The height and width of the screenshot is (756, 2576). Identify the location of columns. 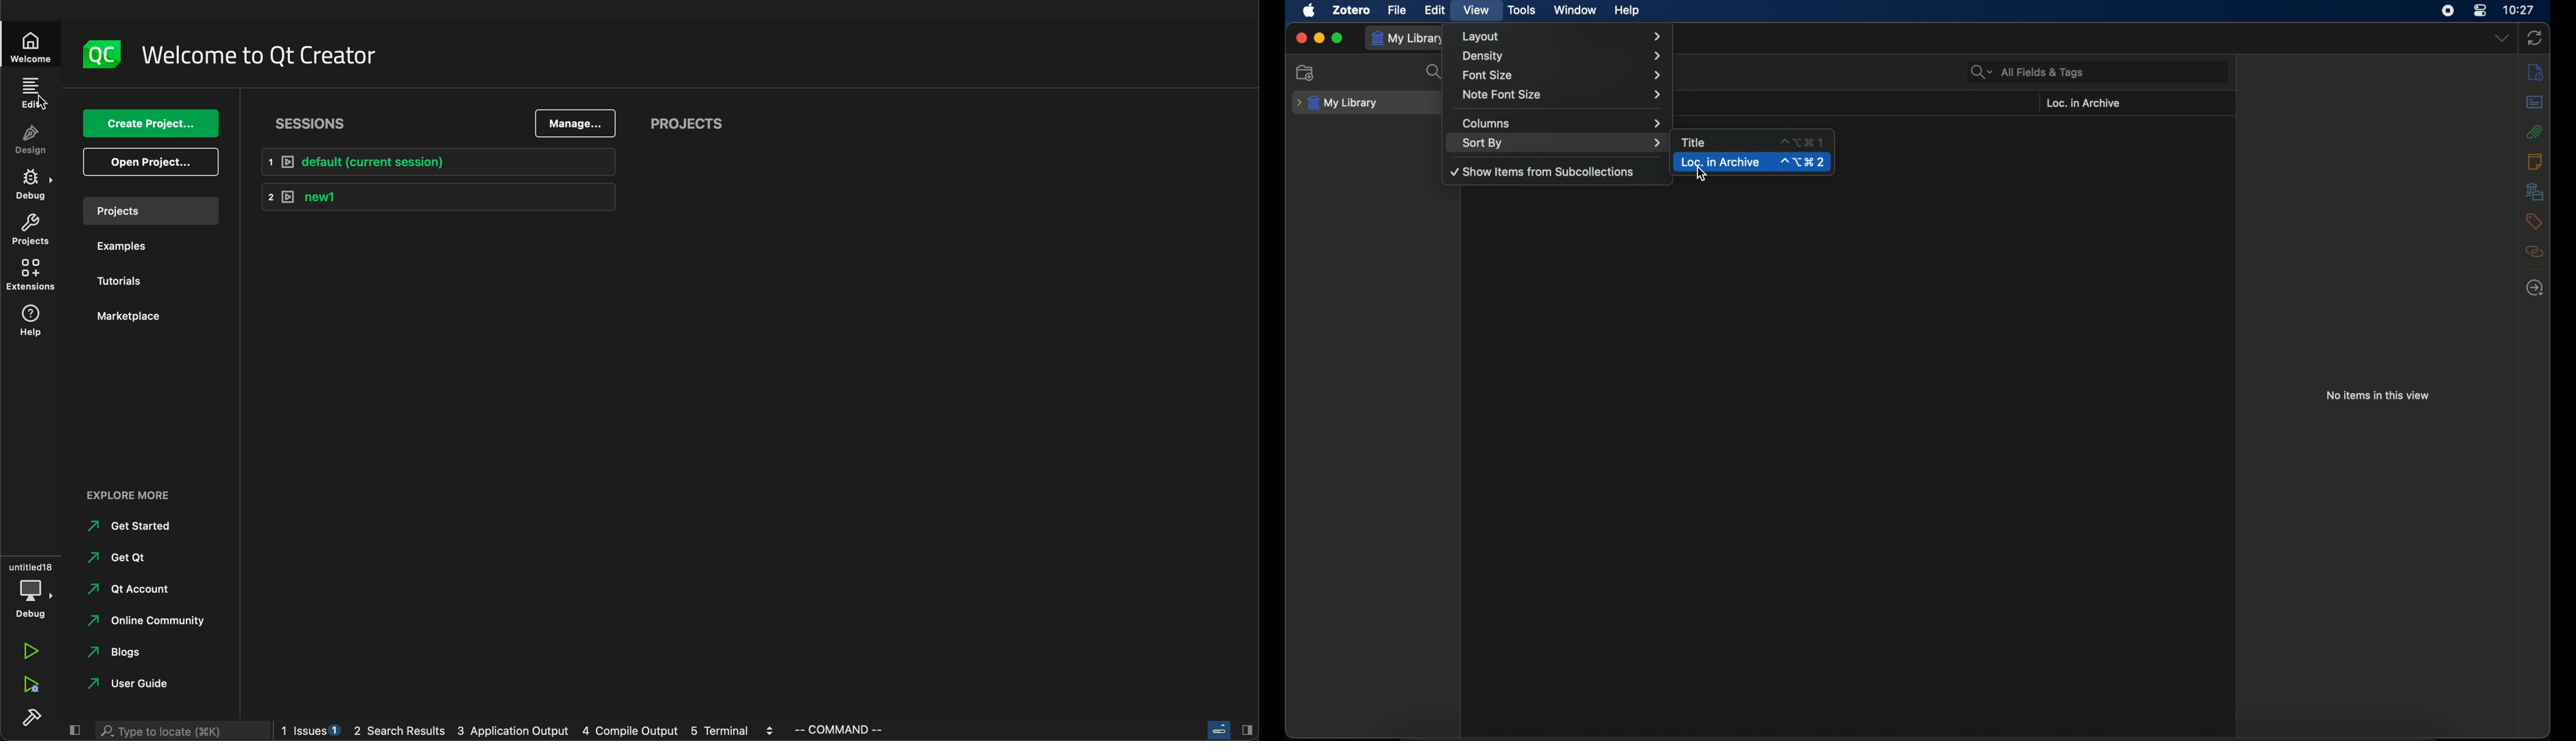
(1560, 124).